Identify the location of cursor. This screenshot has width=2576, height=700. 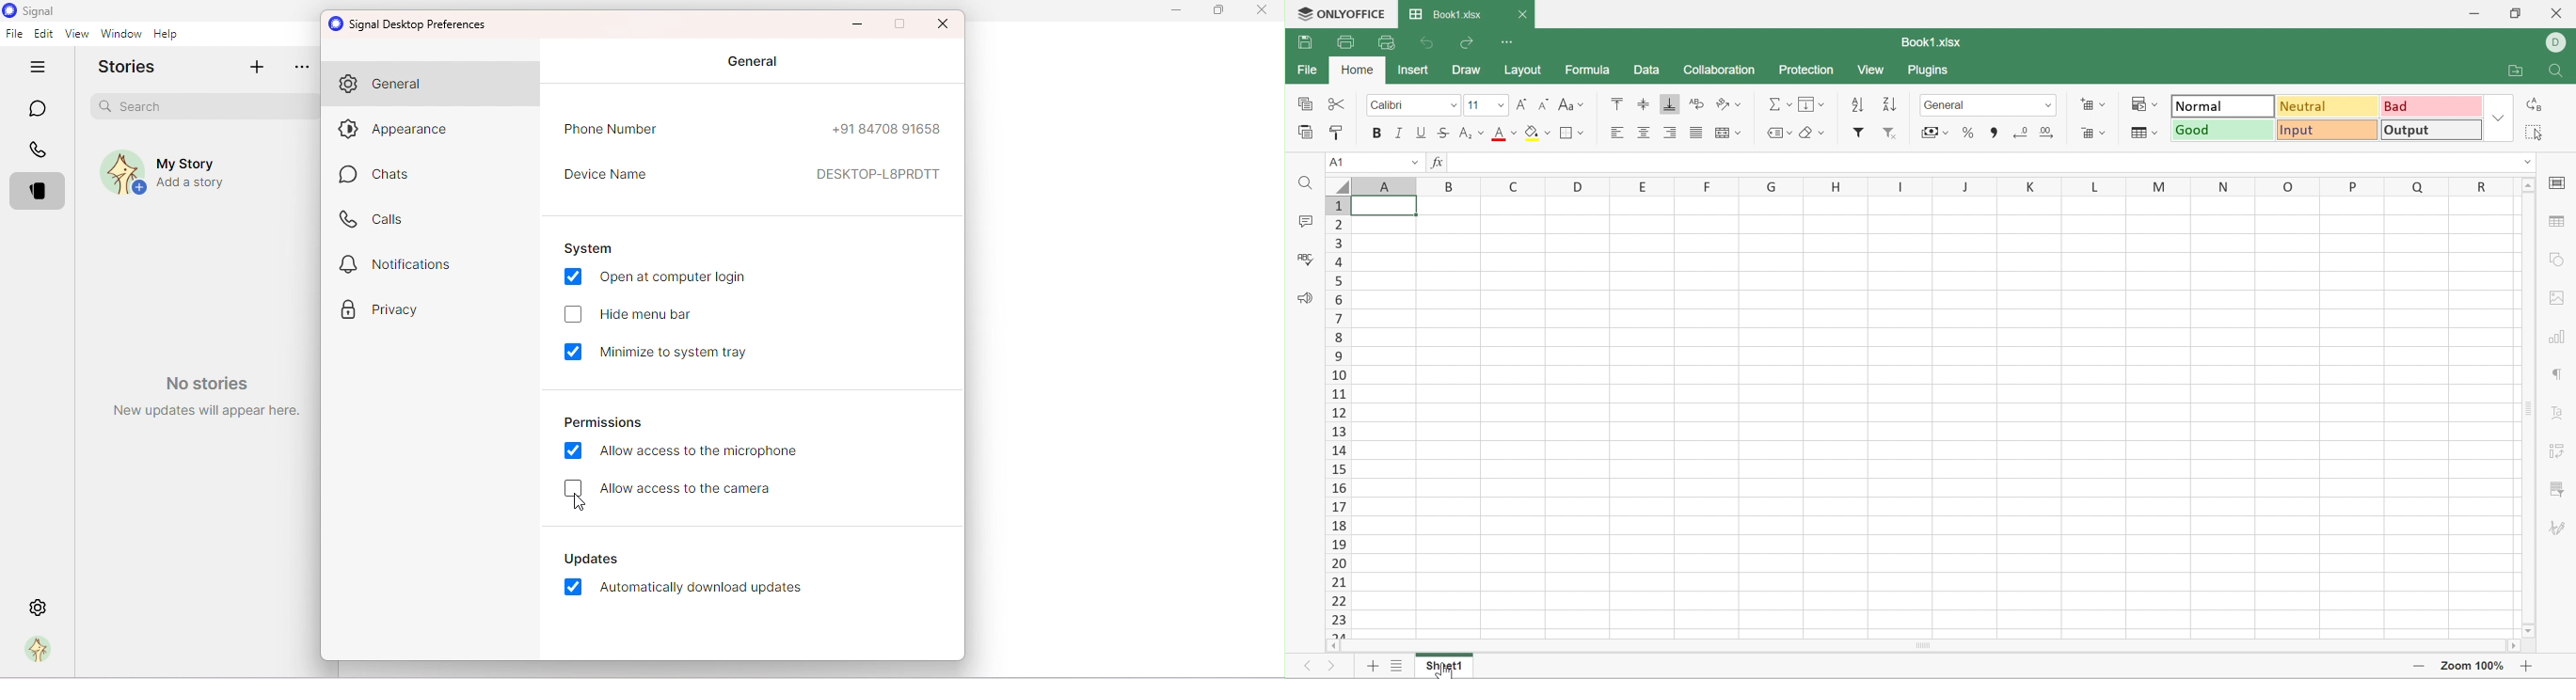
(579, 503).